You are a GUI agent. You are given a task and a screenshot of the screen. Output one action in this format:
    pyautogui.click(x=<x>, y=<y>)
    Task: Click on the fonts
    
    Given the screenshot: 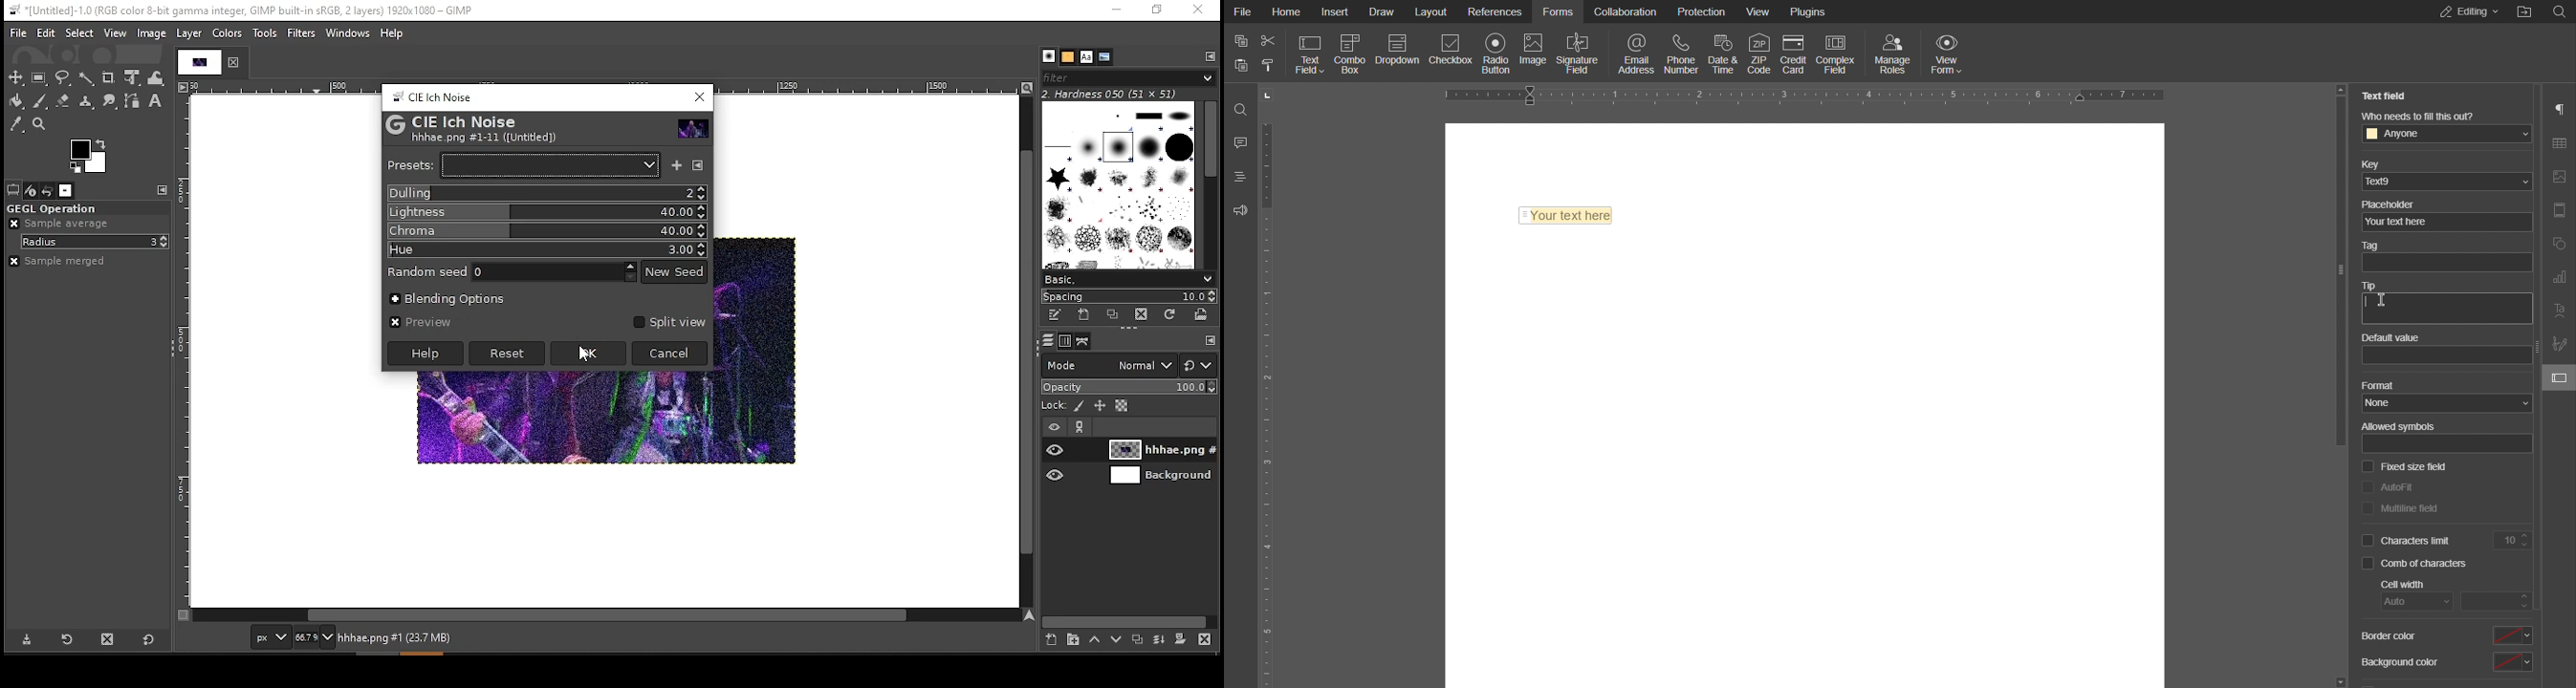 What is the action you would take?
    pyautogui.click(x=1086, y=56)
    